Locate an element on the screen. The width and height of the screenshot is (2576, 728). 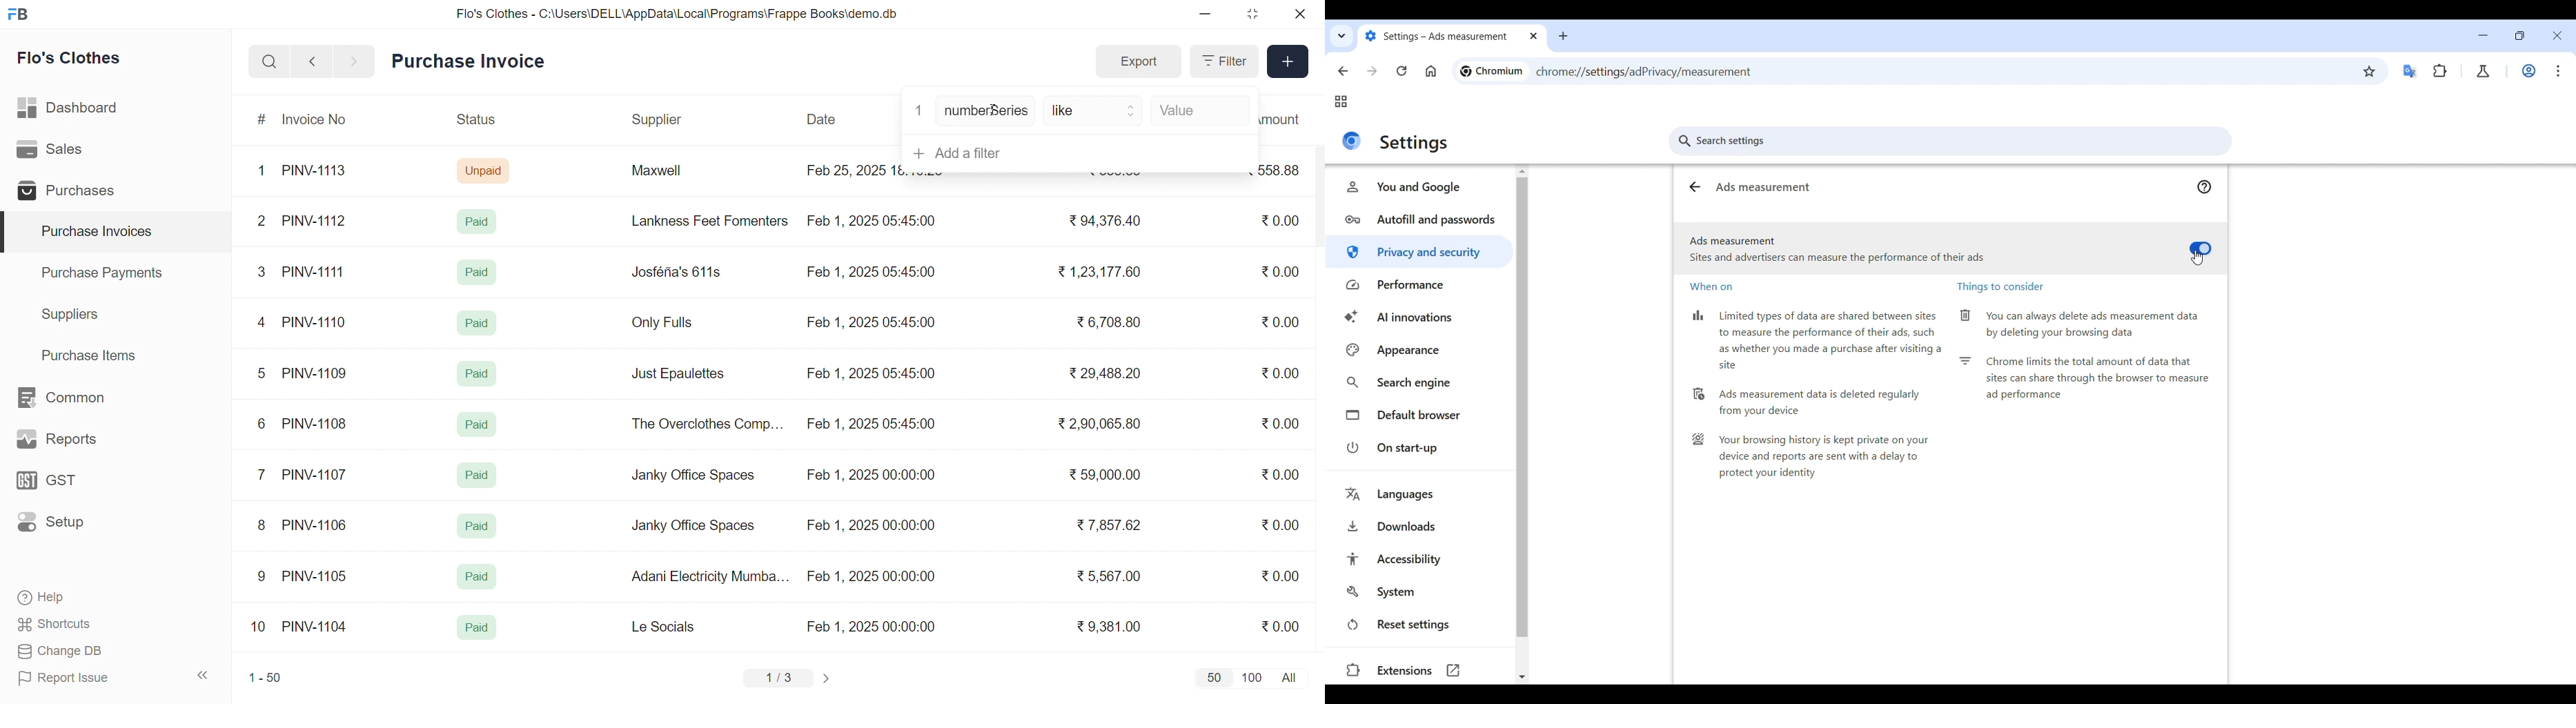
Paid is located at coordinates (478, 526).